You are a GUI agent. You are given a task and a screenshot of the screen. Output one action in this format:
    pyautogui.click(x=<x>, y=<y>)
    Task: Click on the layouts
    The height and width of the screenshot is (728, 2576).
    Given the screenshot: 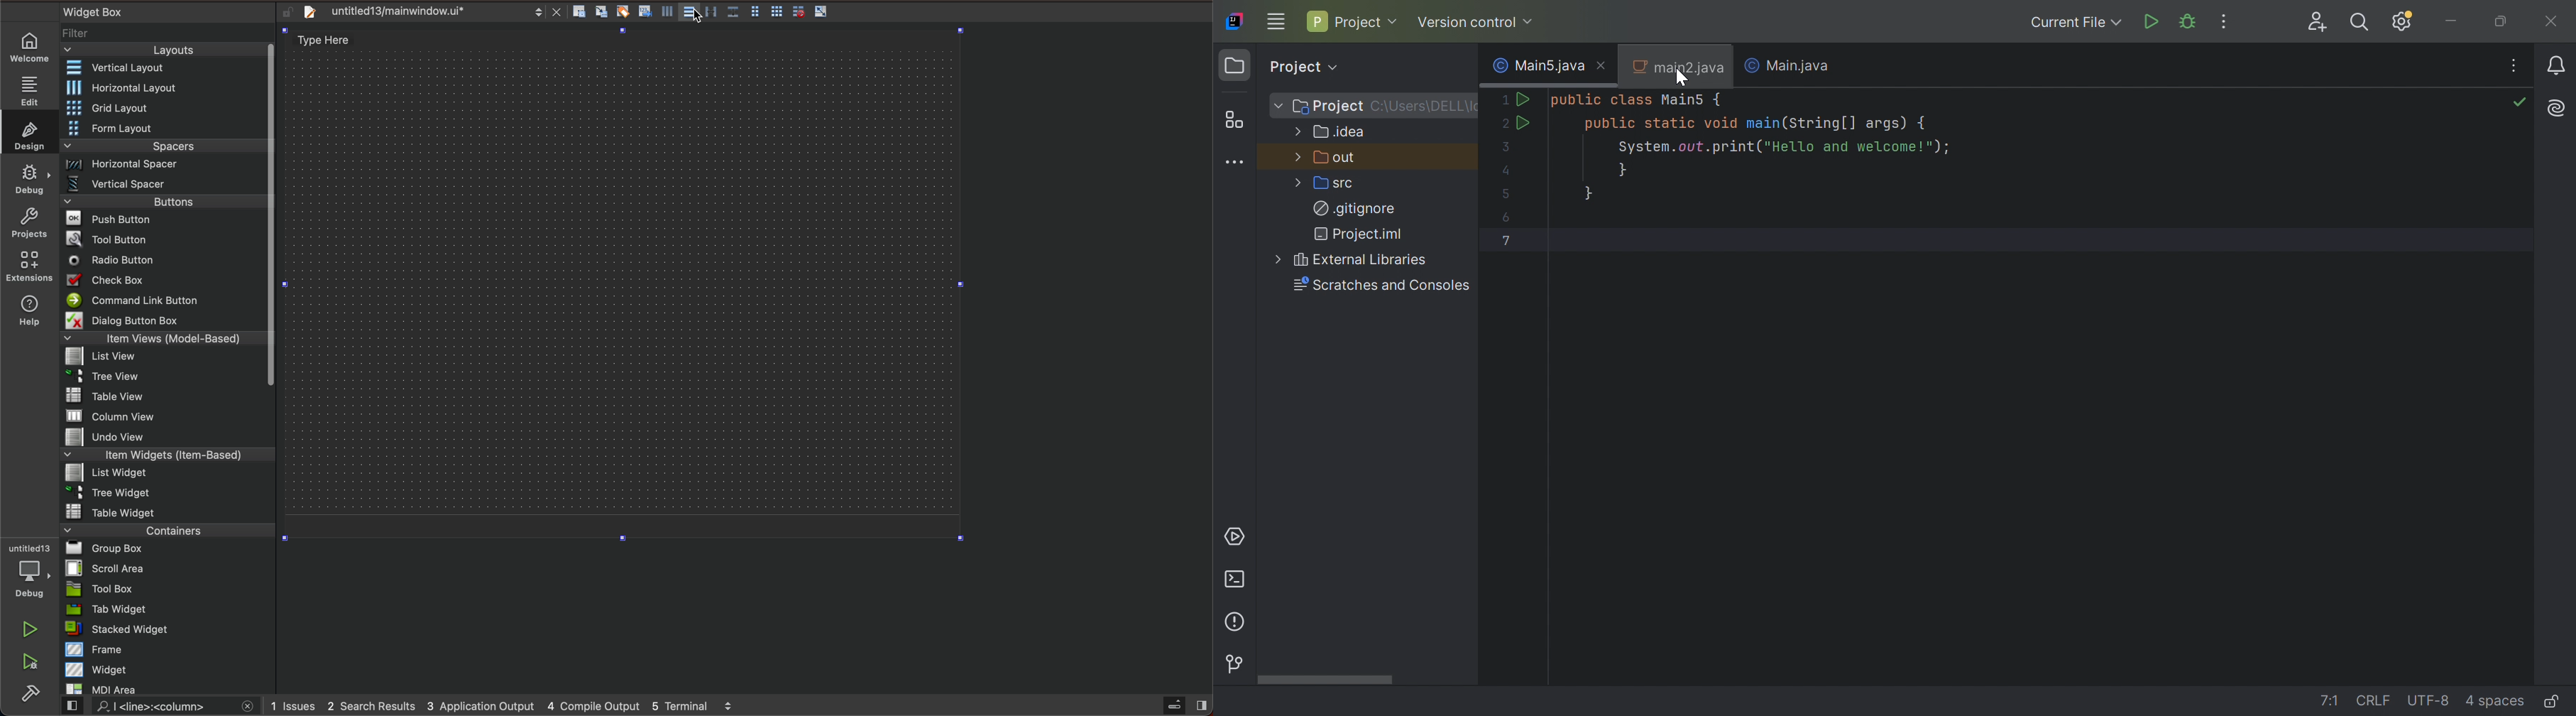 What is the action you would take?
    pyautogui.click(x=168, y=50)
    